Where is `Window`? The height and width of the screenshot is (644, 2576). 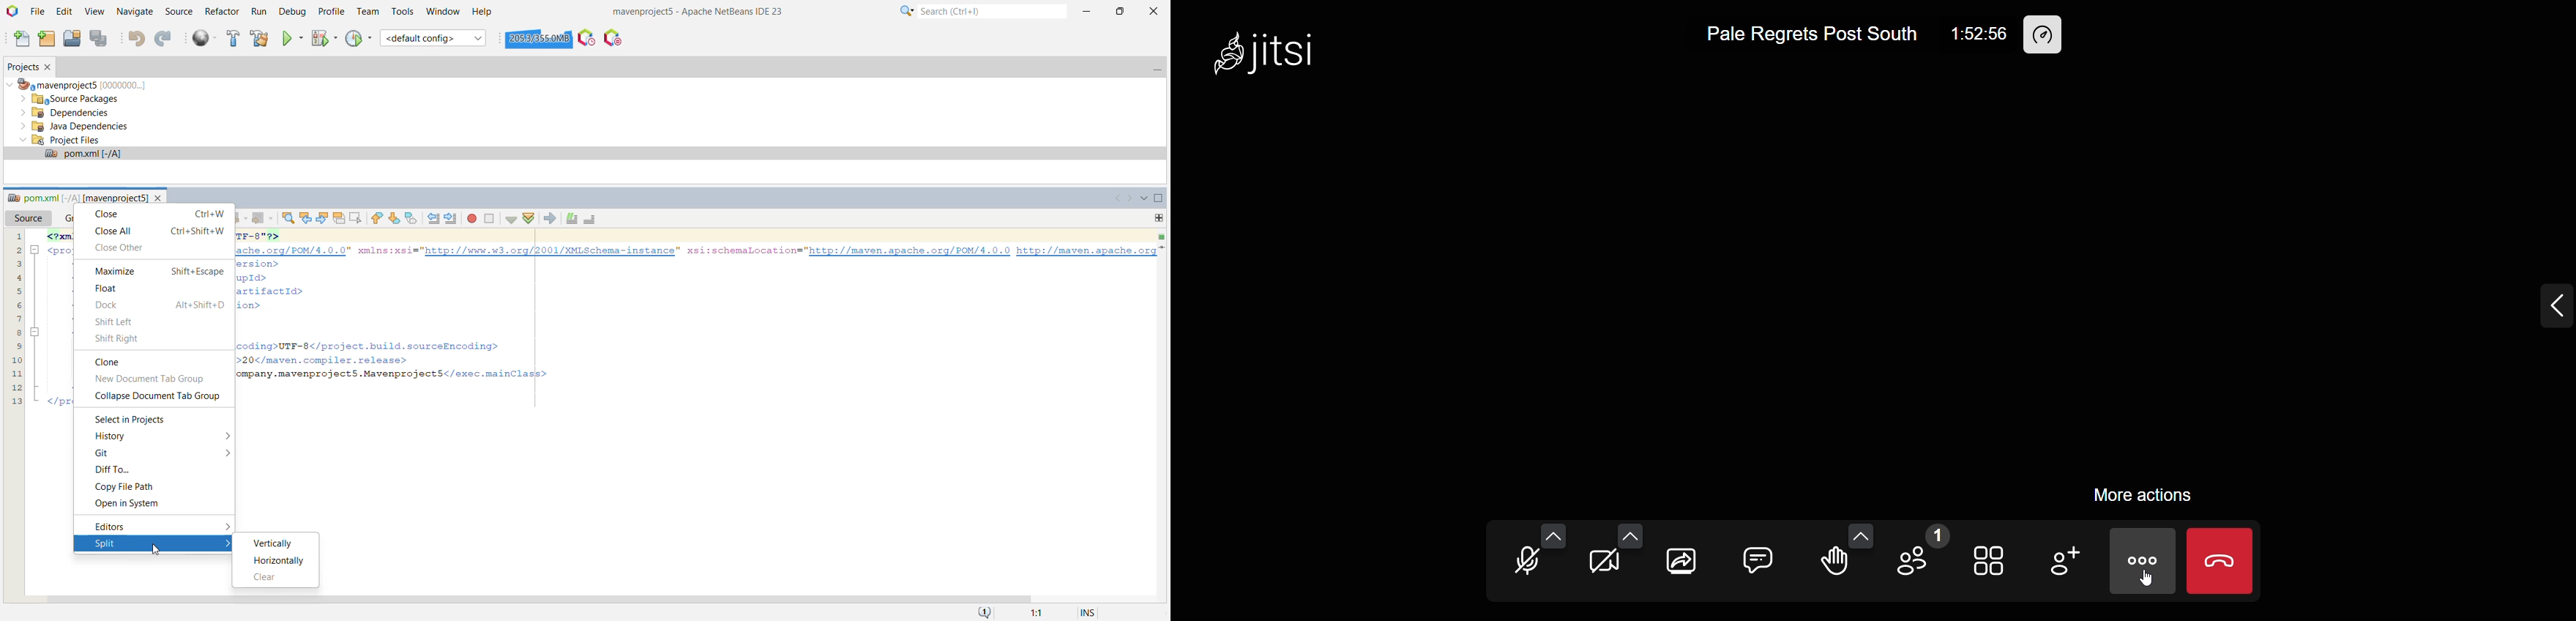
Window is located at coordinates (443, 11).